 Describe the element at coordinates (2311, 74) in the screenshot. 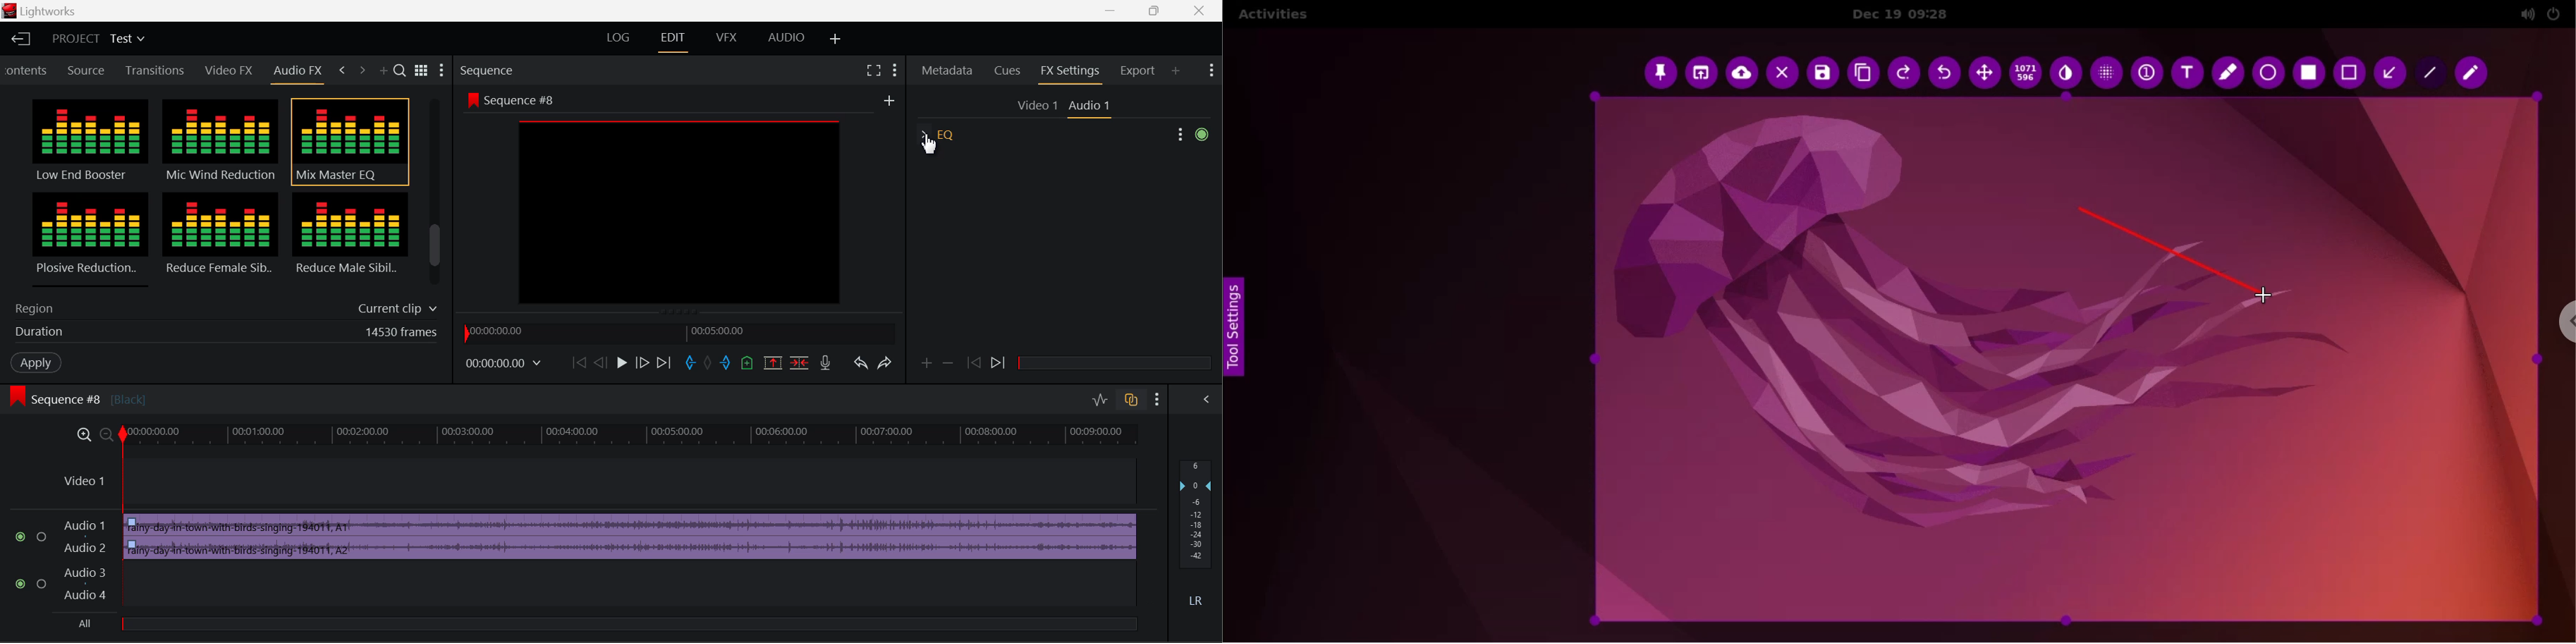

I see `selection` at that location.